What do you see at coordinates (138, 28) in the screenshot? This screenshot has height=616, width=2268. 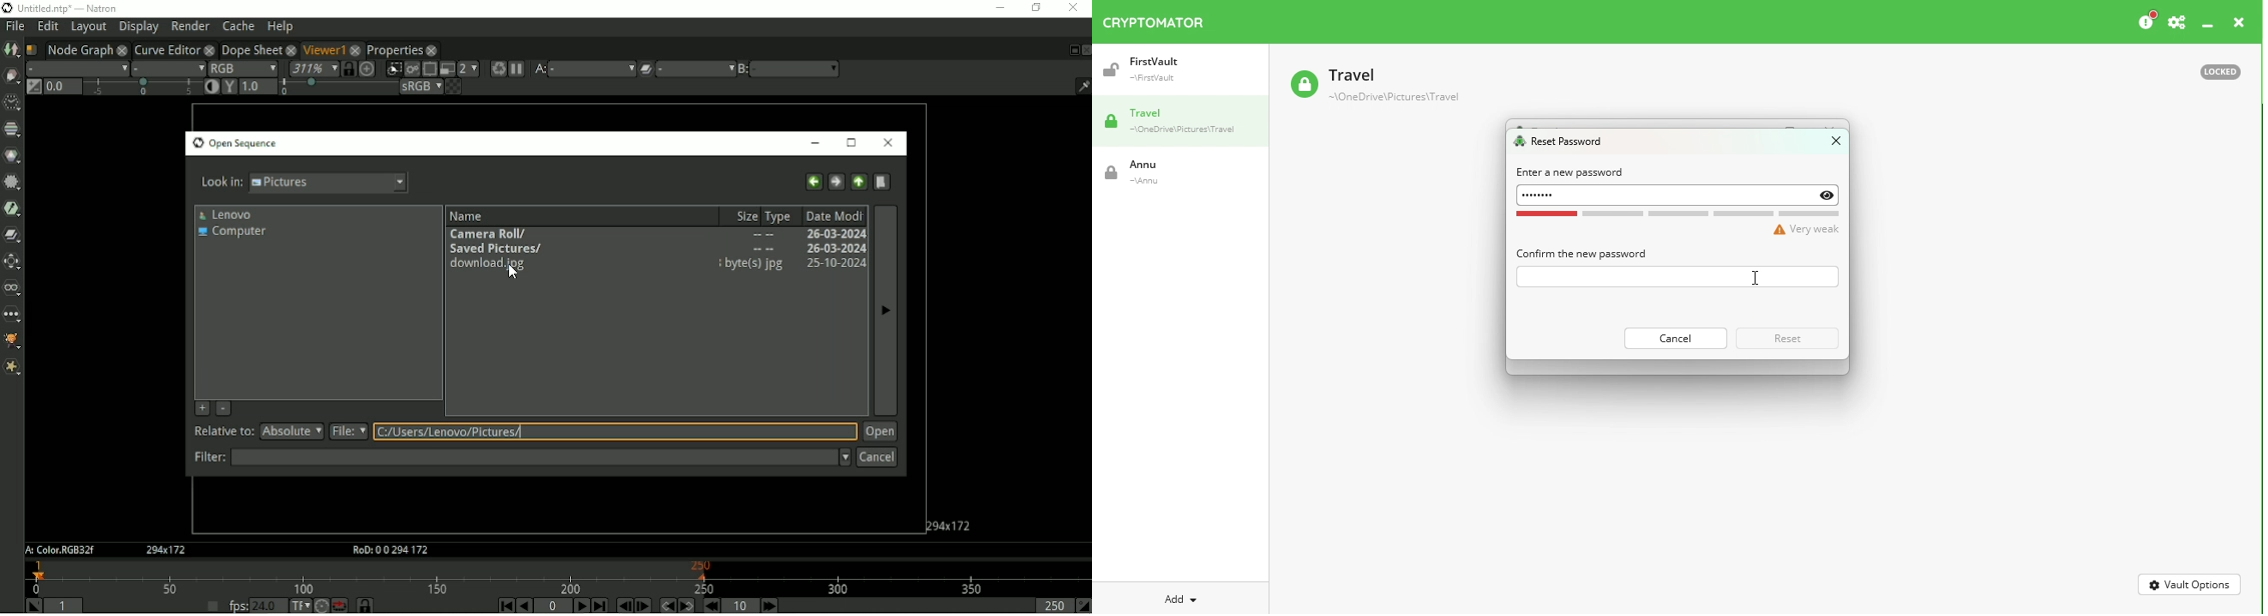 I see `Display` at bounding box center [138, 28].